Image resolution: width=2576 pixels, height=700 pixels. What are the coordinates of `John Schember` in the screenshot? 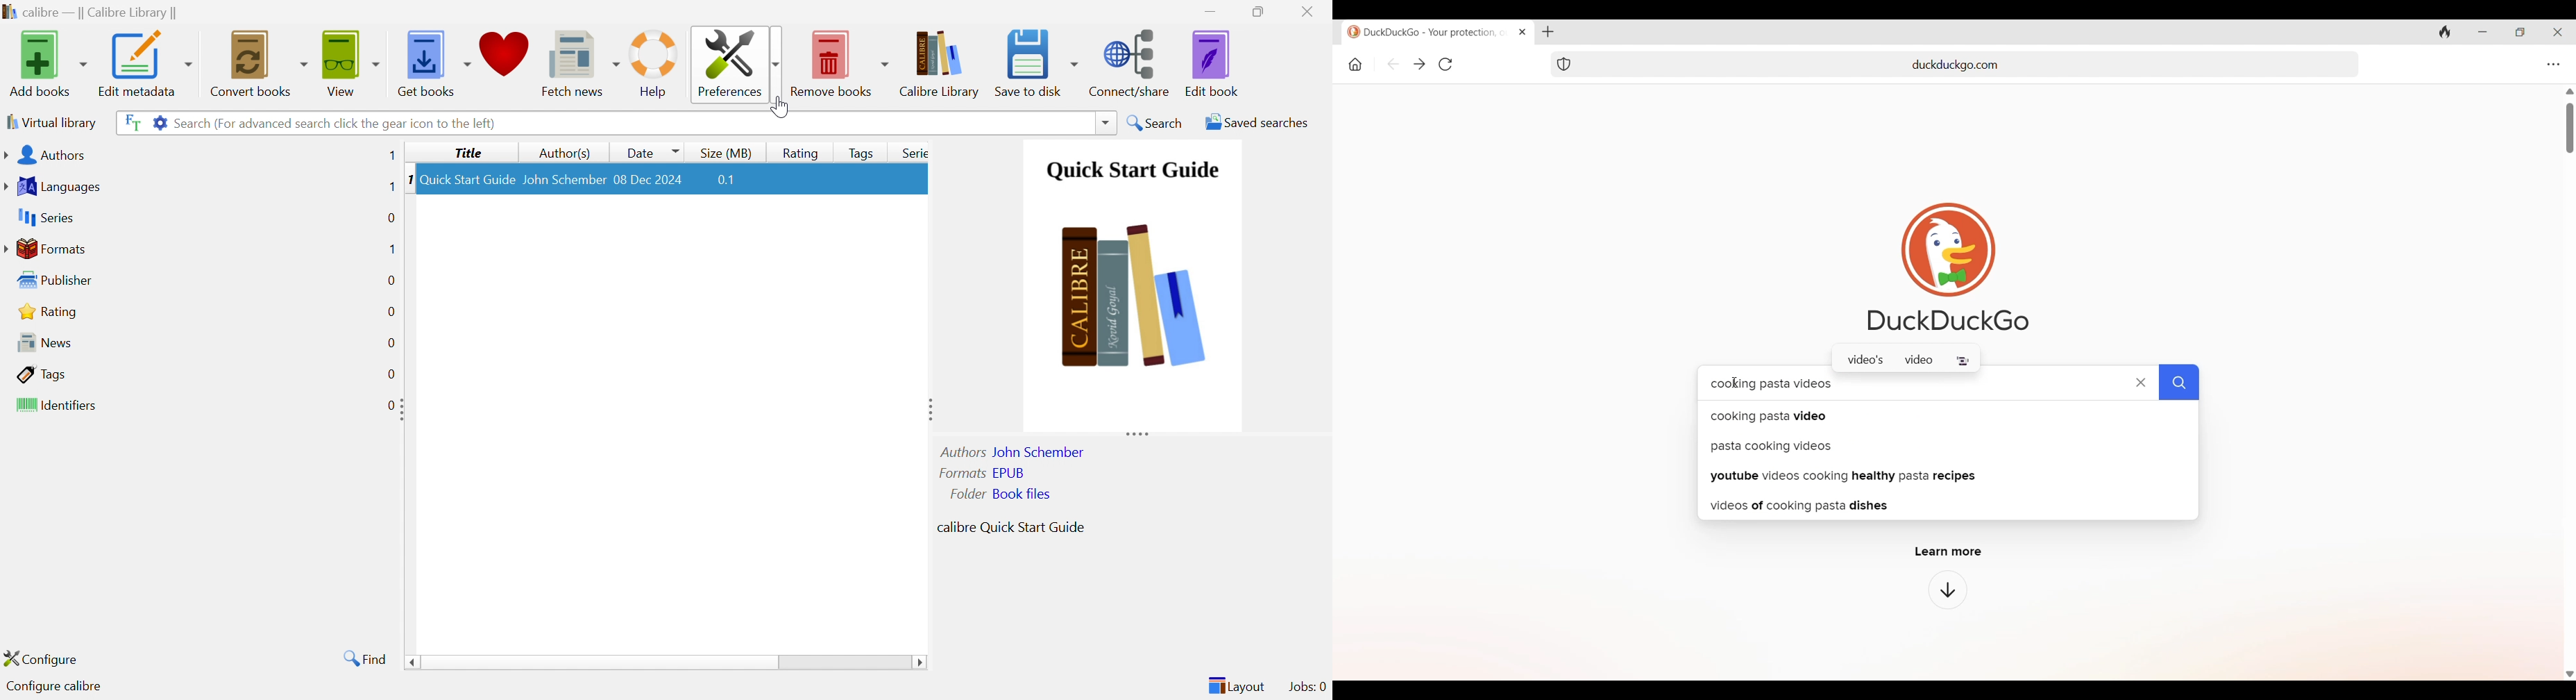 It's located at (564, 178).